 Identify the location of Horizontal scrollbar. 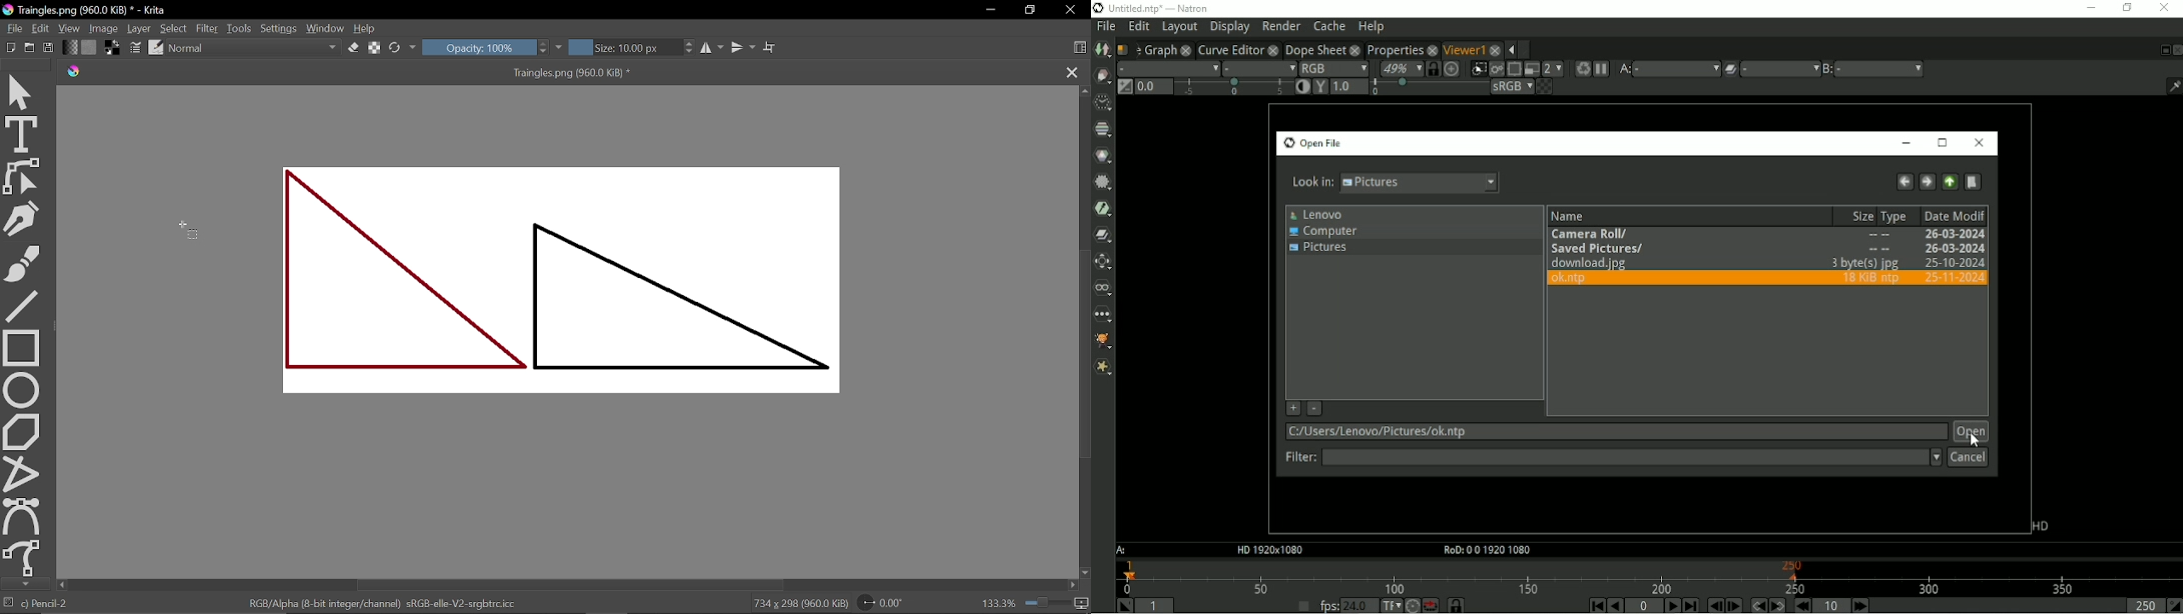
(571, 584).